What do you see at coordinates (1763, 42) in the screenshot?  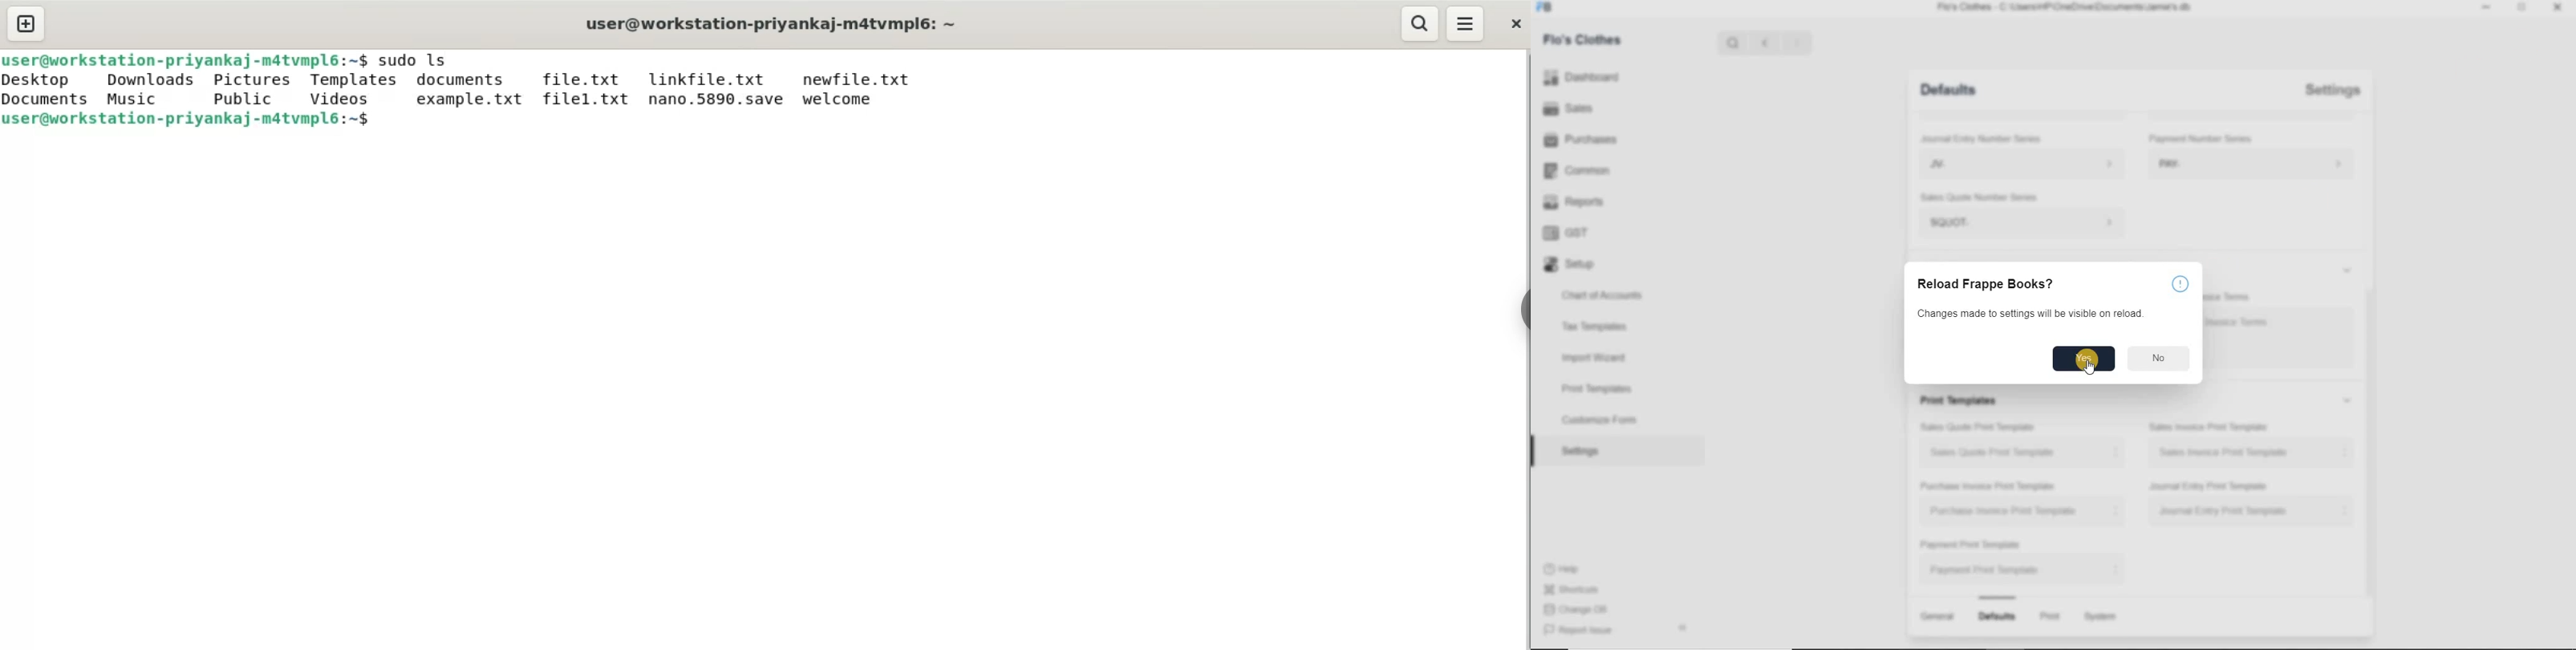 I see `Previous` at bounding box center [1763, 42].